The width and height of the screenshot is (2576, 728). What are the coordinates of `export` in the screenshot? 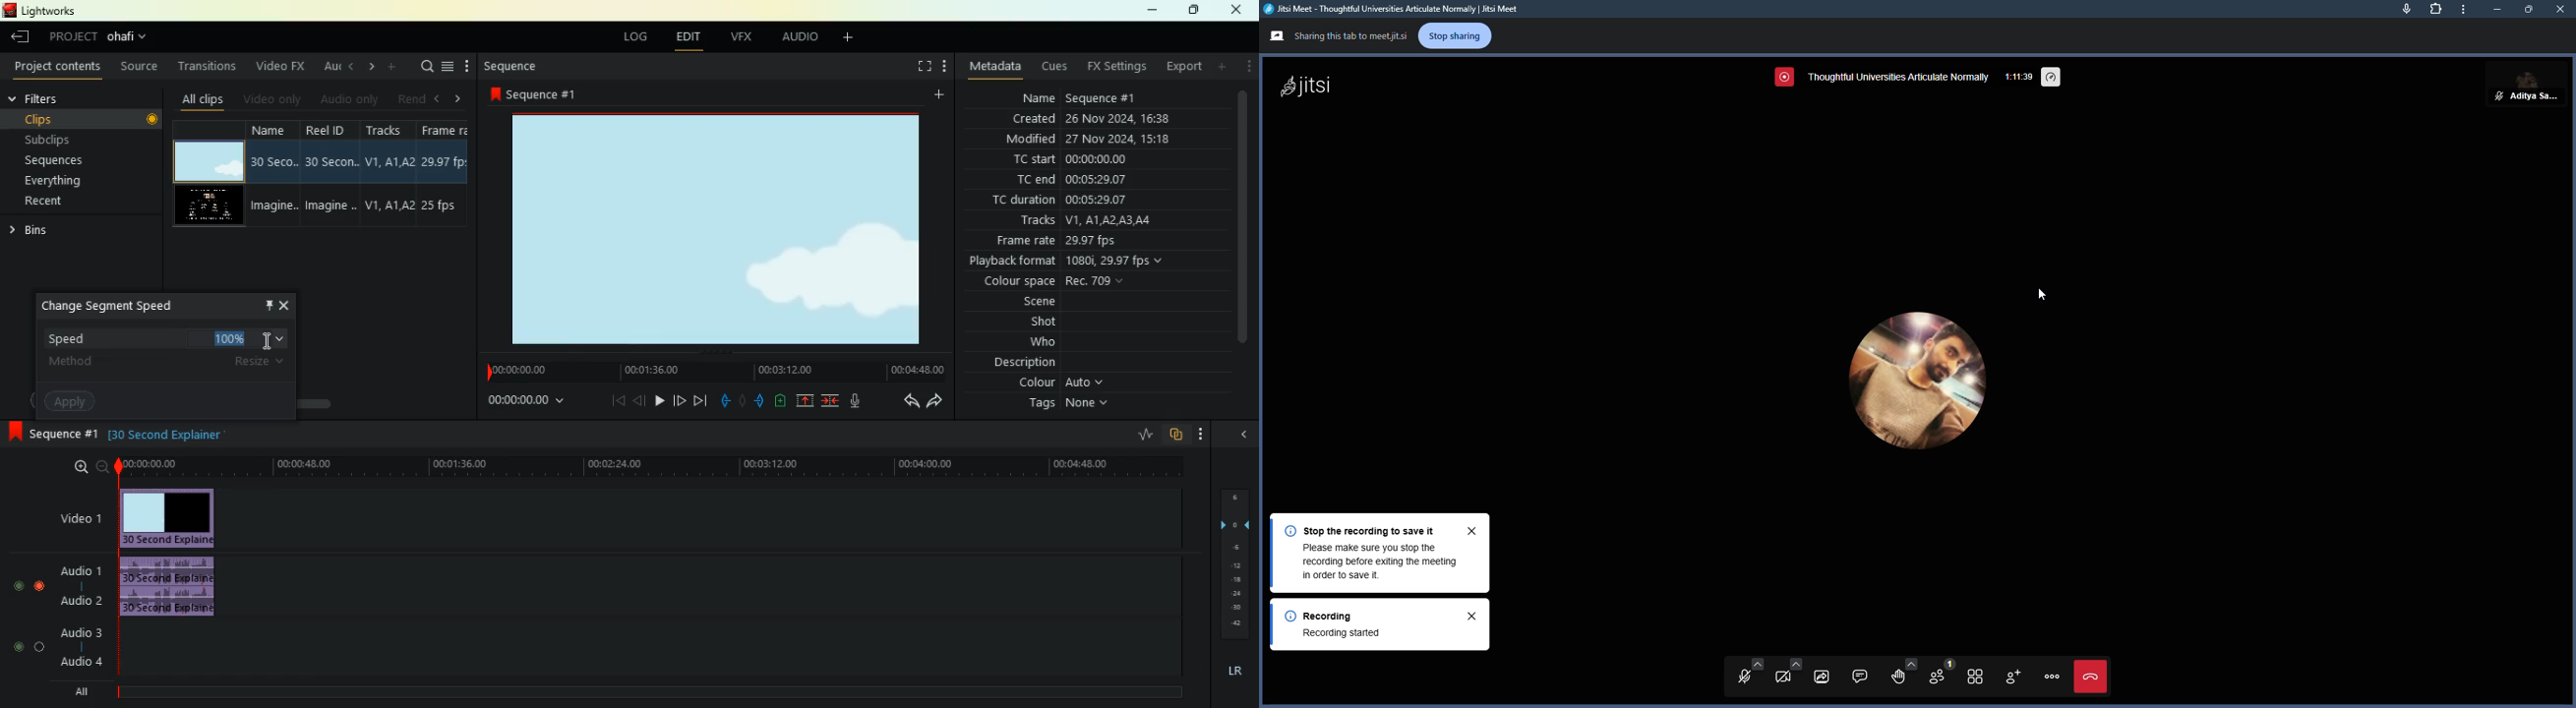 It's located at (1183, 67).